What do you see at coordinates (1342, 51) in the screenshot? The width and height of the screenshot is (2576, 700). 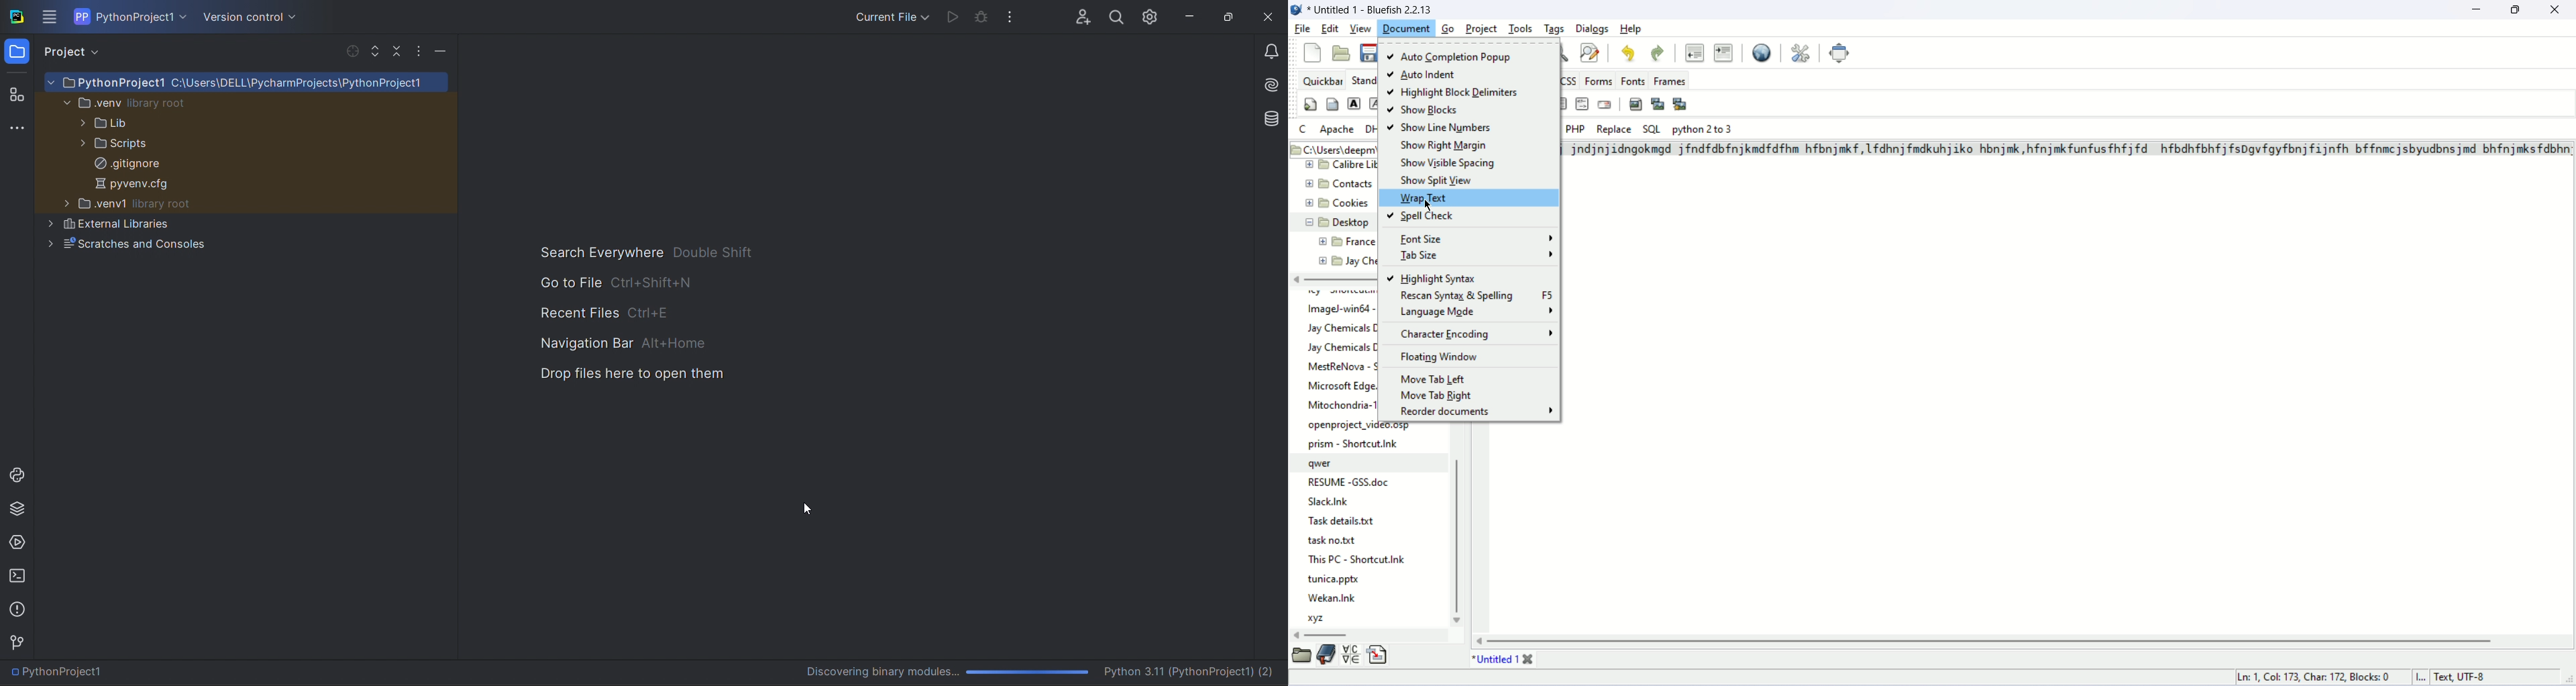 I see `open` at bounding box center [1342, 51].